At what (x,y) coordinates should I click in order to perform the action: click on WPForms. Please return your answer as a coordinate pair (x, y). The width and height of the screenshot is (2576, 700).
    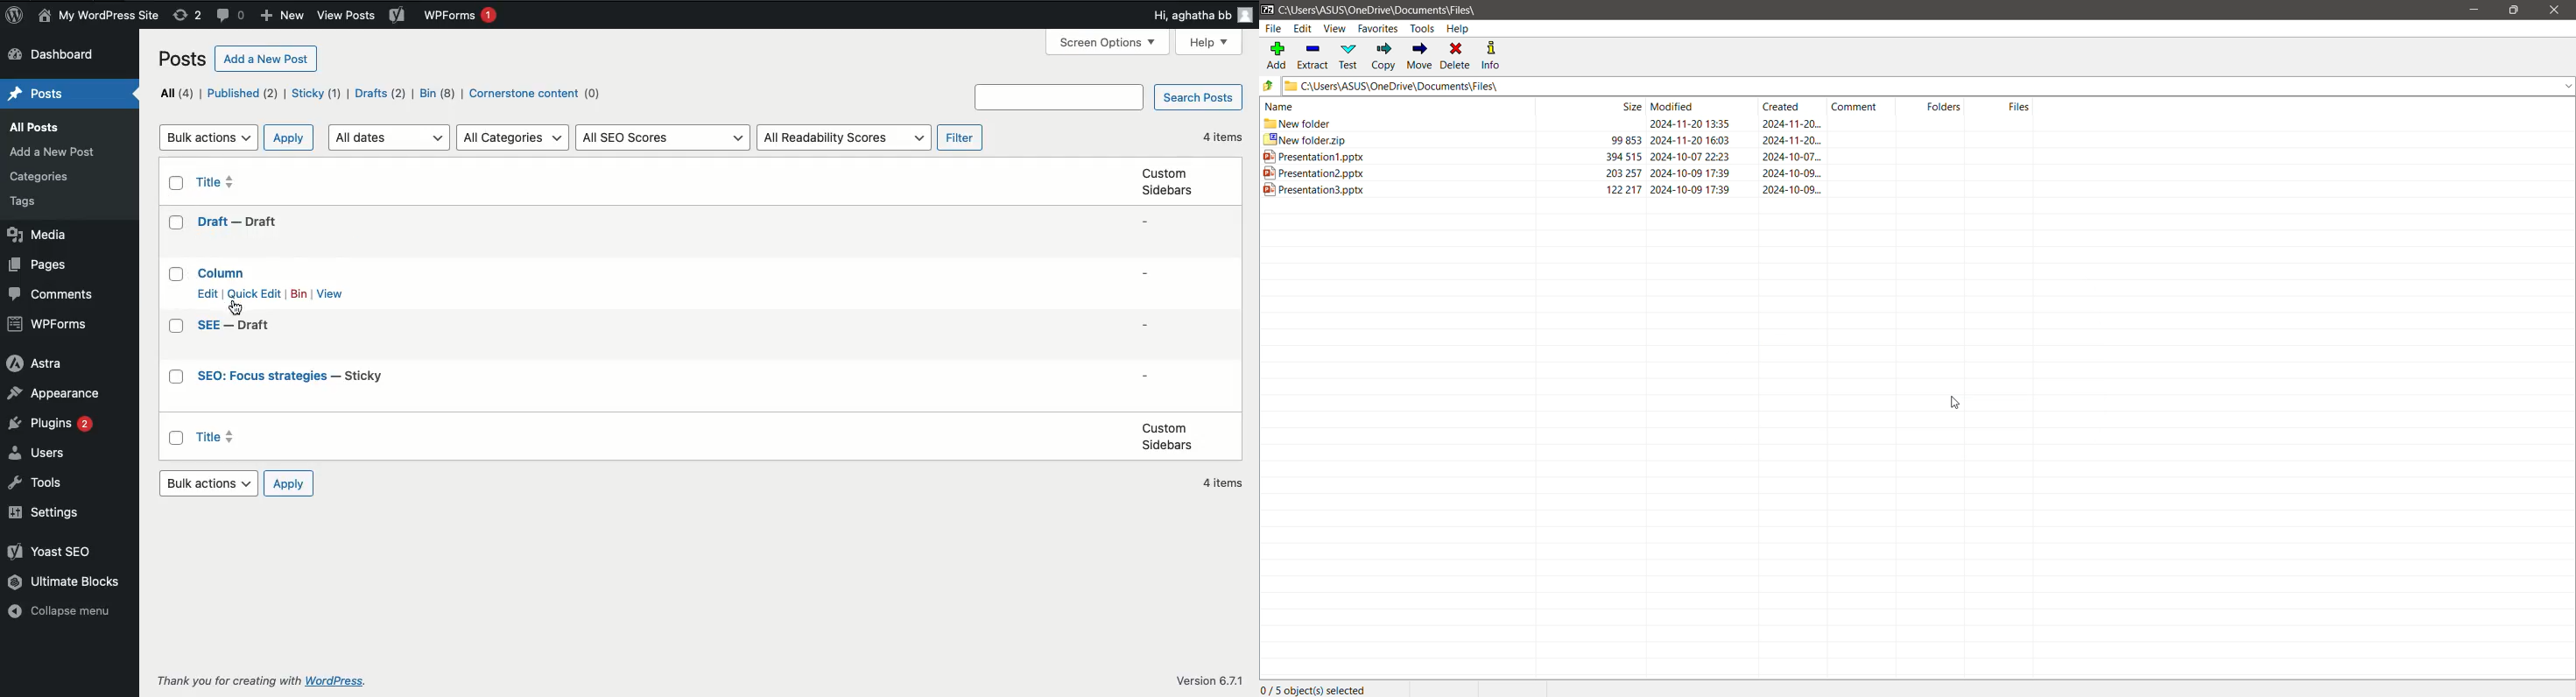
    Looking at the image, I should click on (50, 324).